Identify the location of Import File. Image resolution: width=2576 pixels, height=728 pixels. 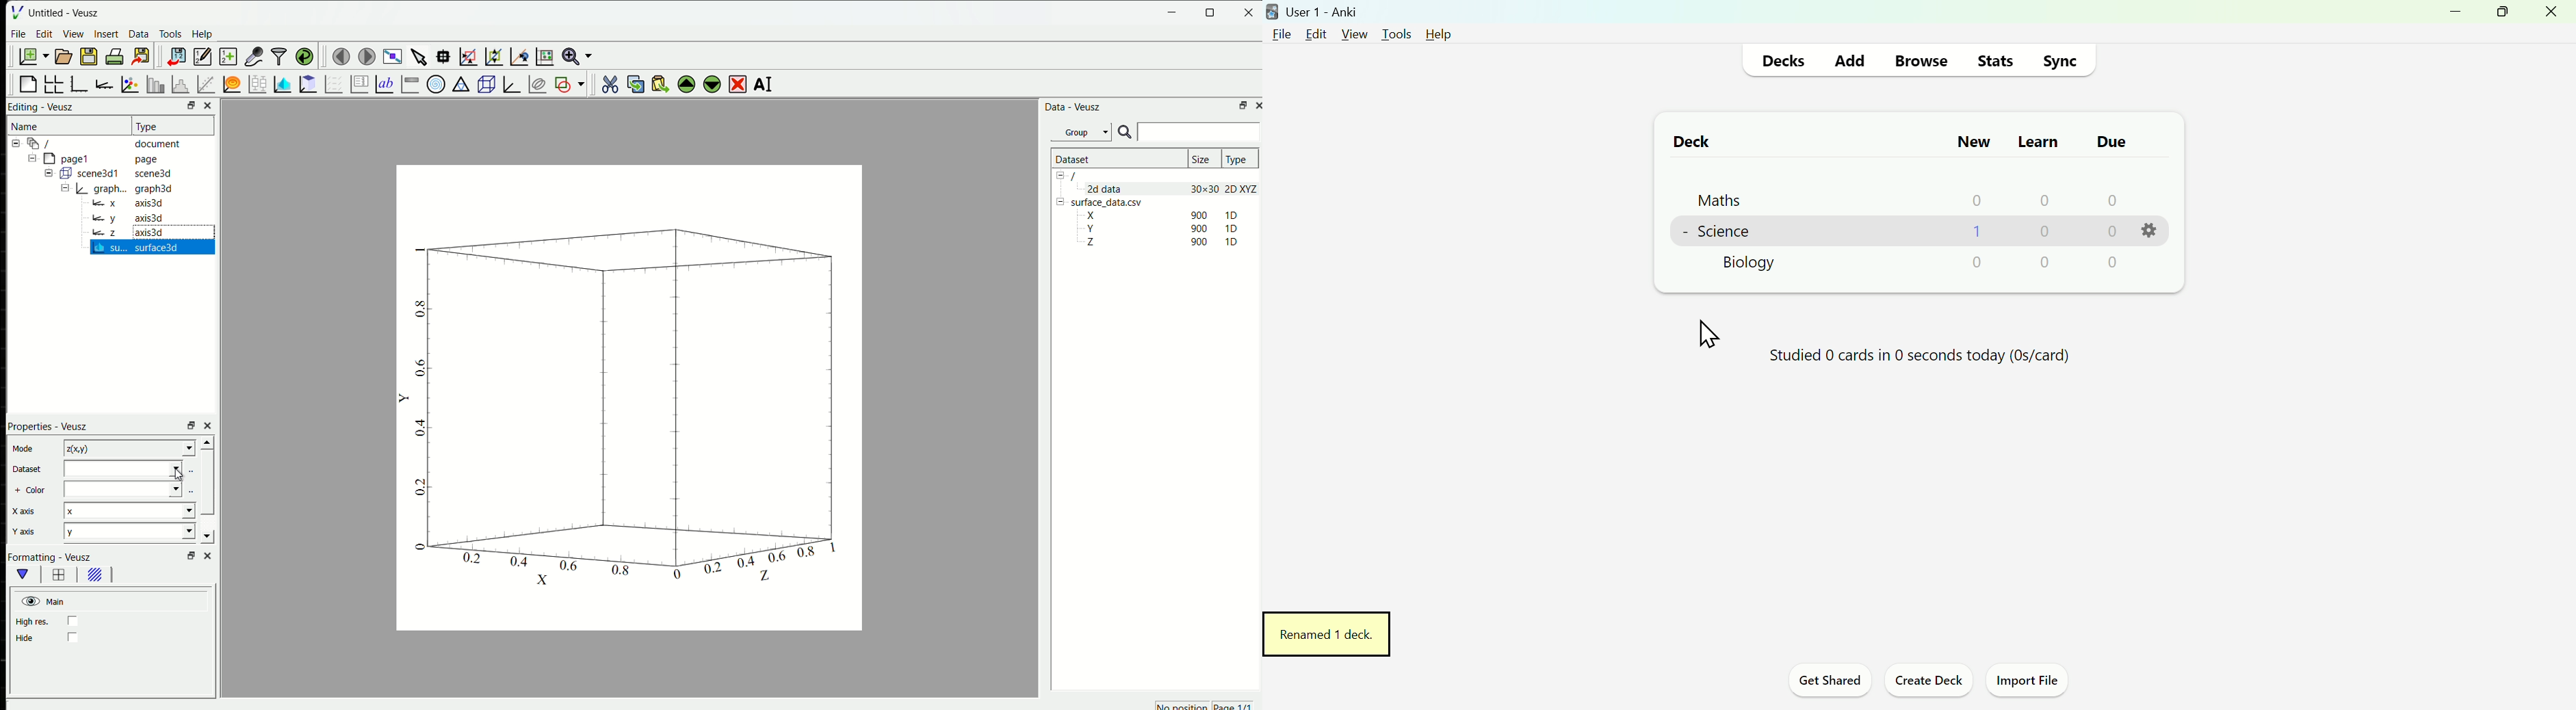
(2033, 683).